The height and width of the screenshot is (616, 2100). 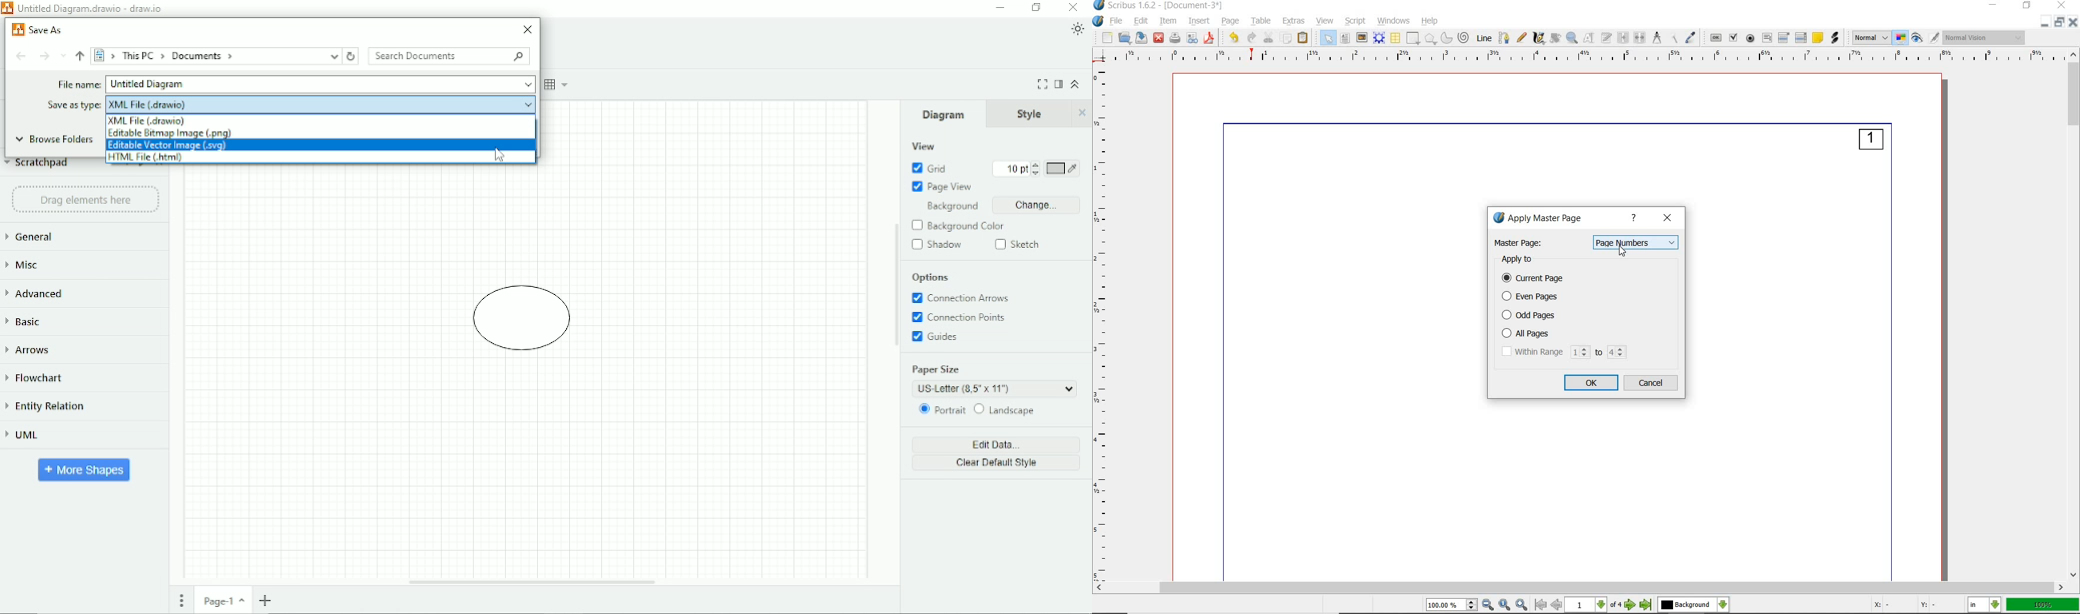 What do you see at coordinates (1541, 605) in the screenshot?
I see `go to first page` at bounding box center [1541, 605].